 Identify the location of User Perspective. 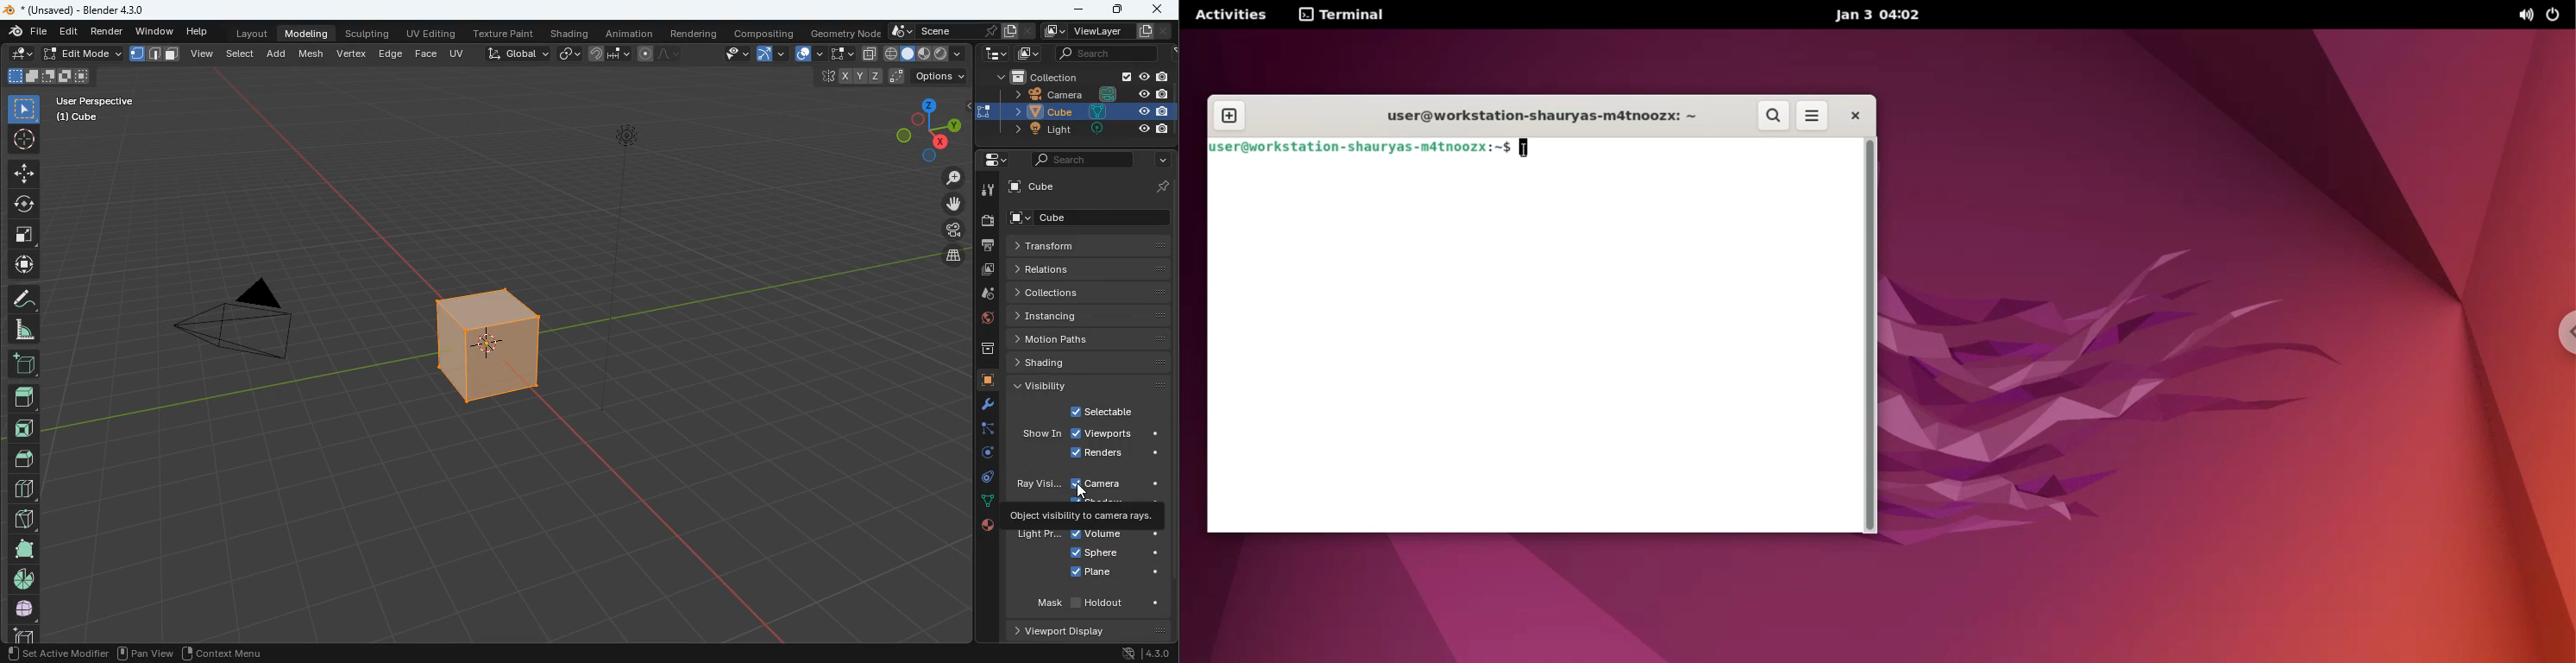
(94, 100).